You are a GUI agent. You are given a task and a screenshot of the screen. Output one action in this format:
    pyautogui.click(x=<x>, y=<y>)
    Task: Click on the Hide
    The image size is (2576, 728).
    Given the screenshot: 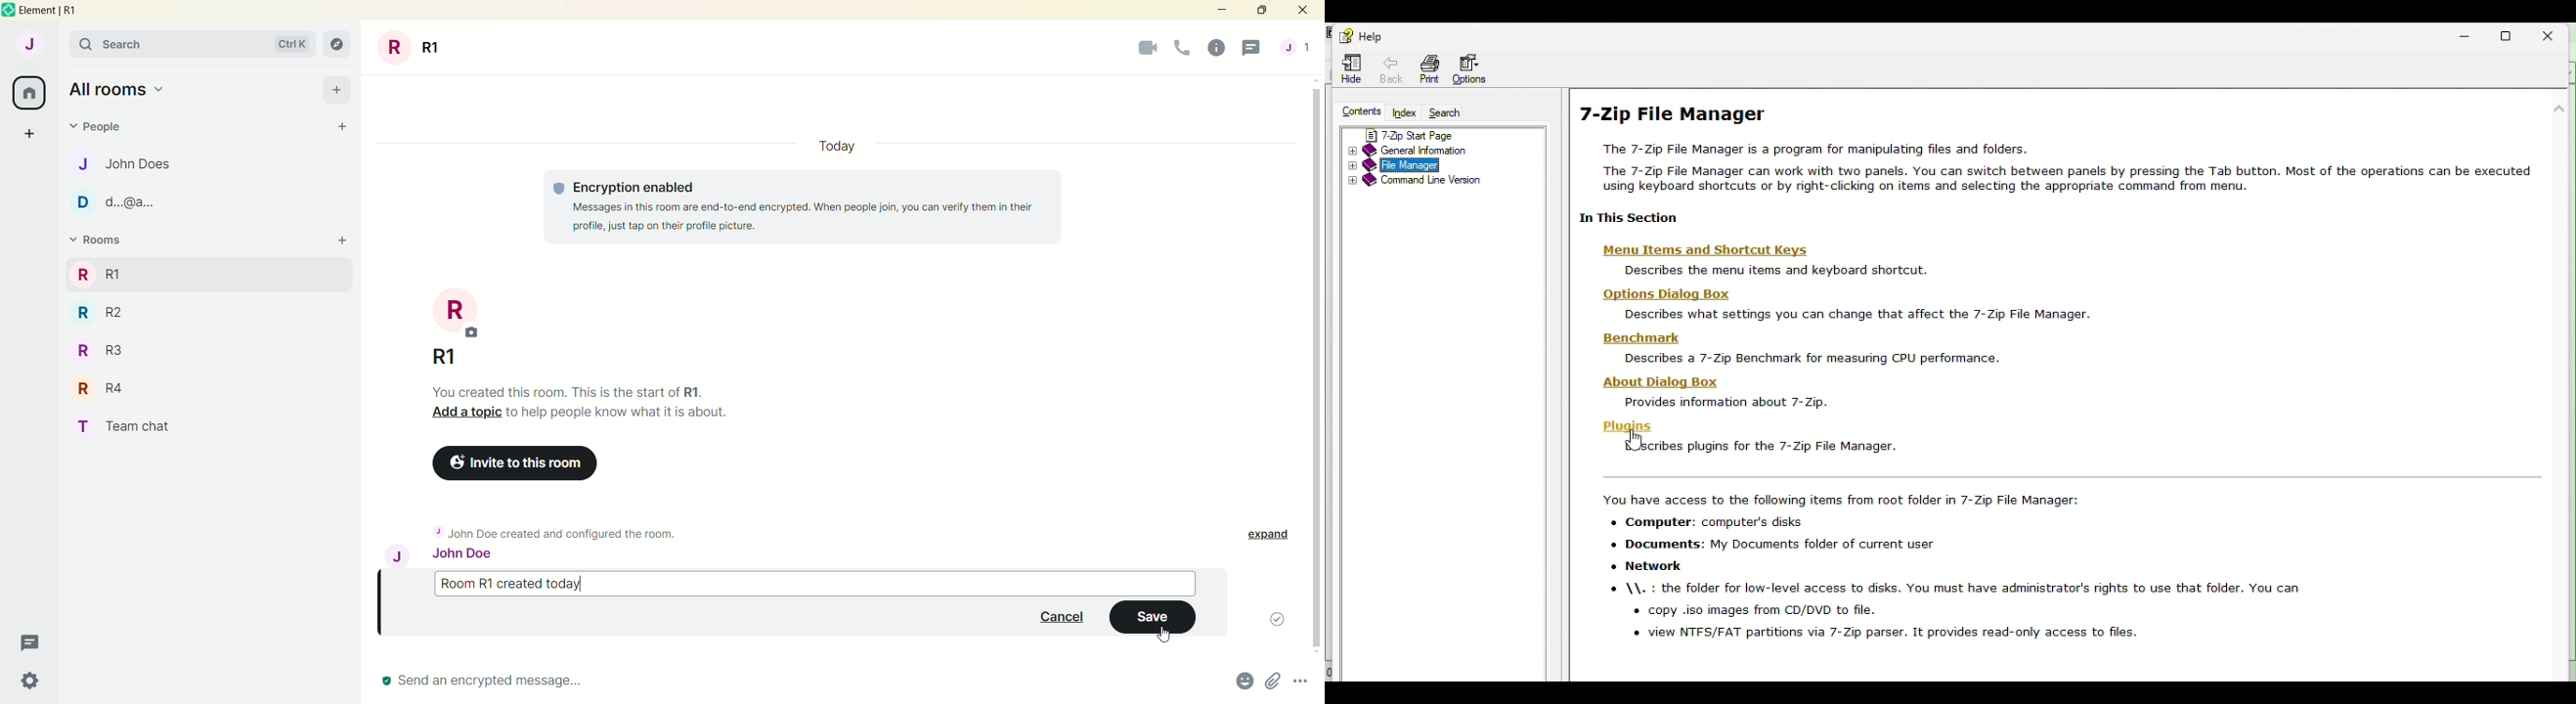 What is the action you would take?
    pyautogui.click(x=1351, y=67)
    